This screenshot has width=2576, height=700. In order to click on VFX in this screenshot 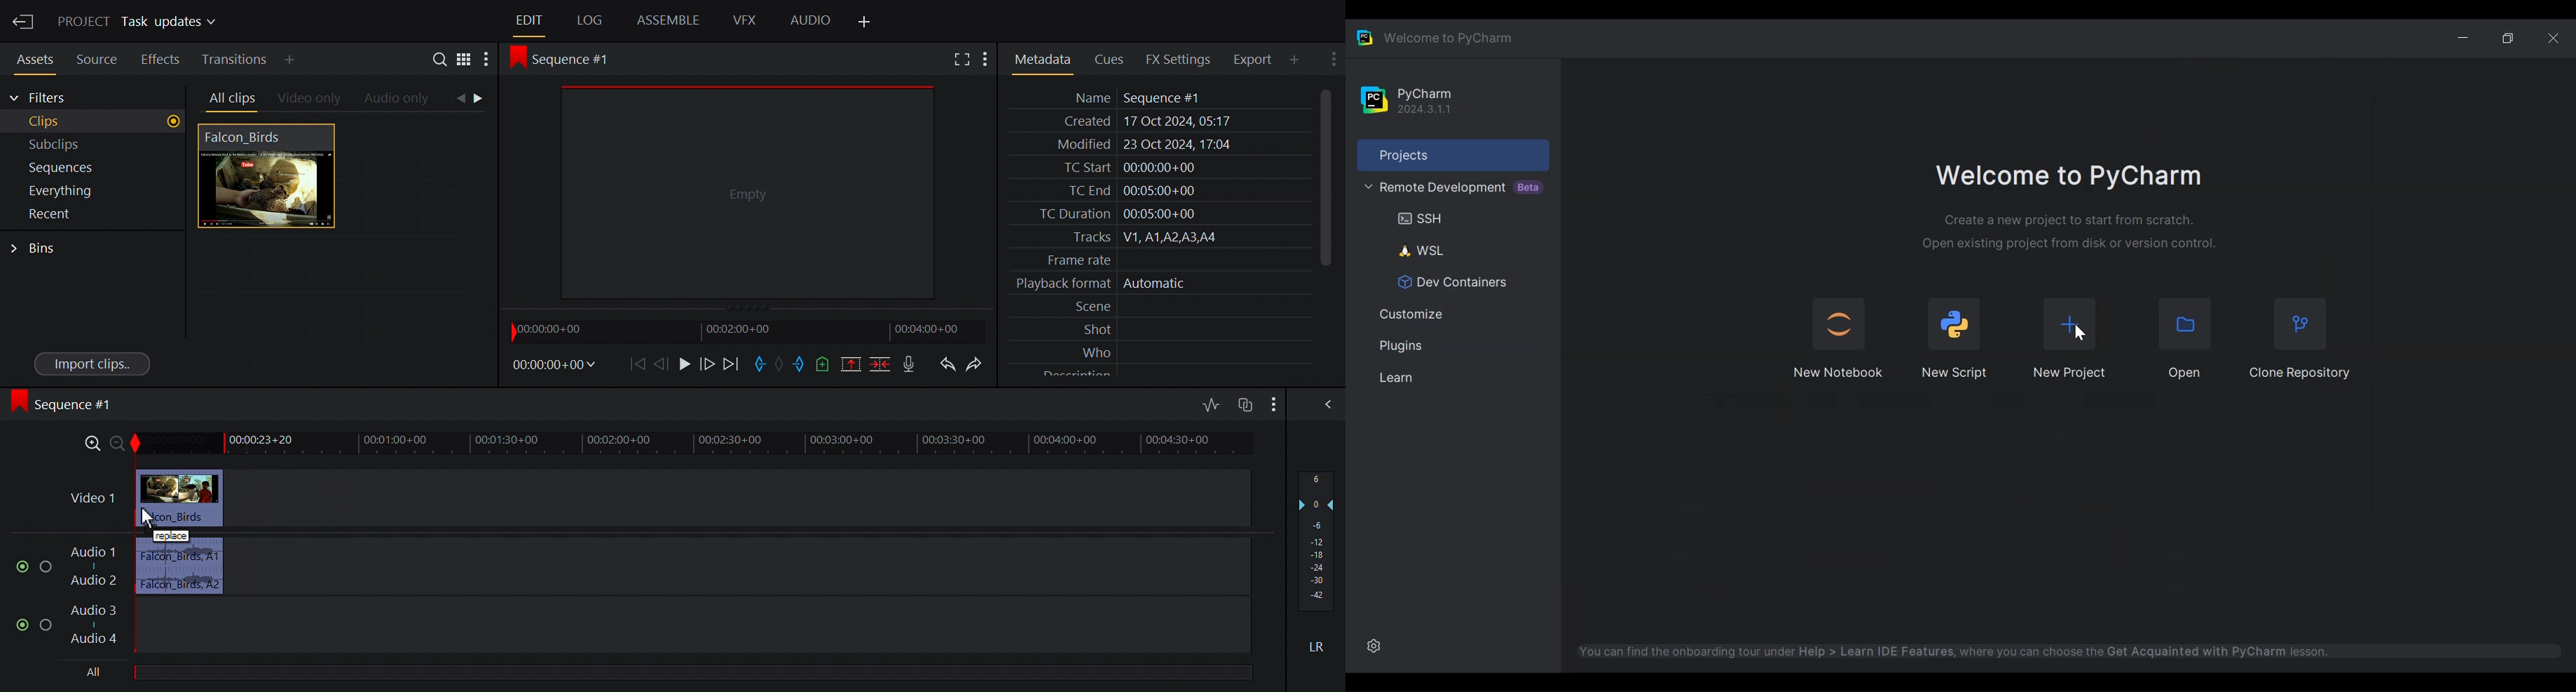, I will do `click(746, 20)`.